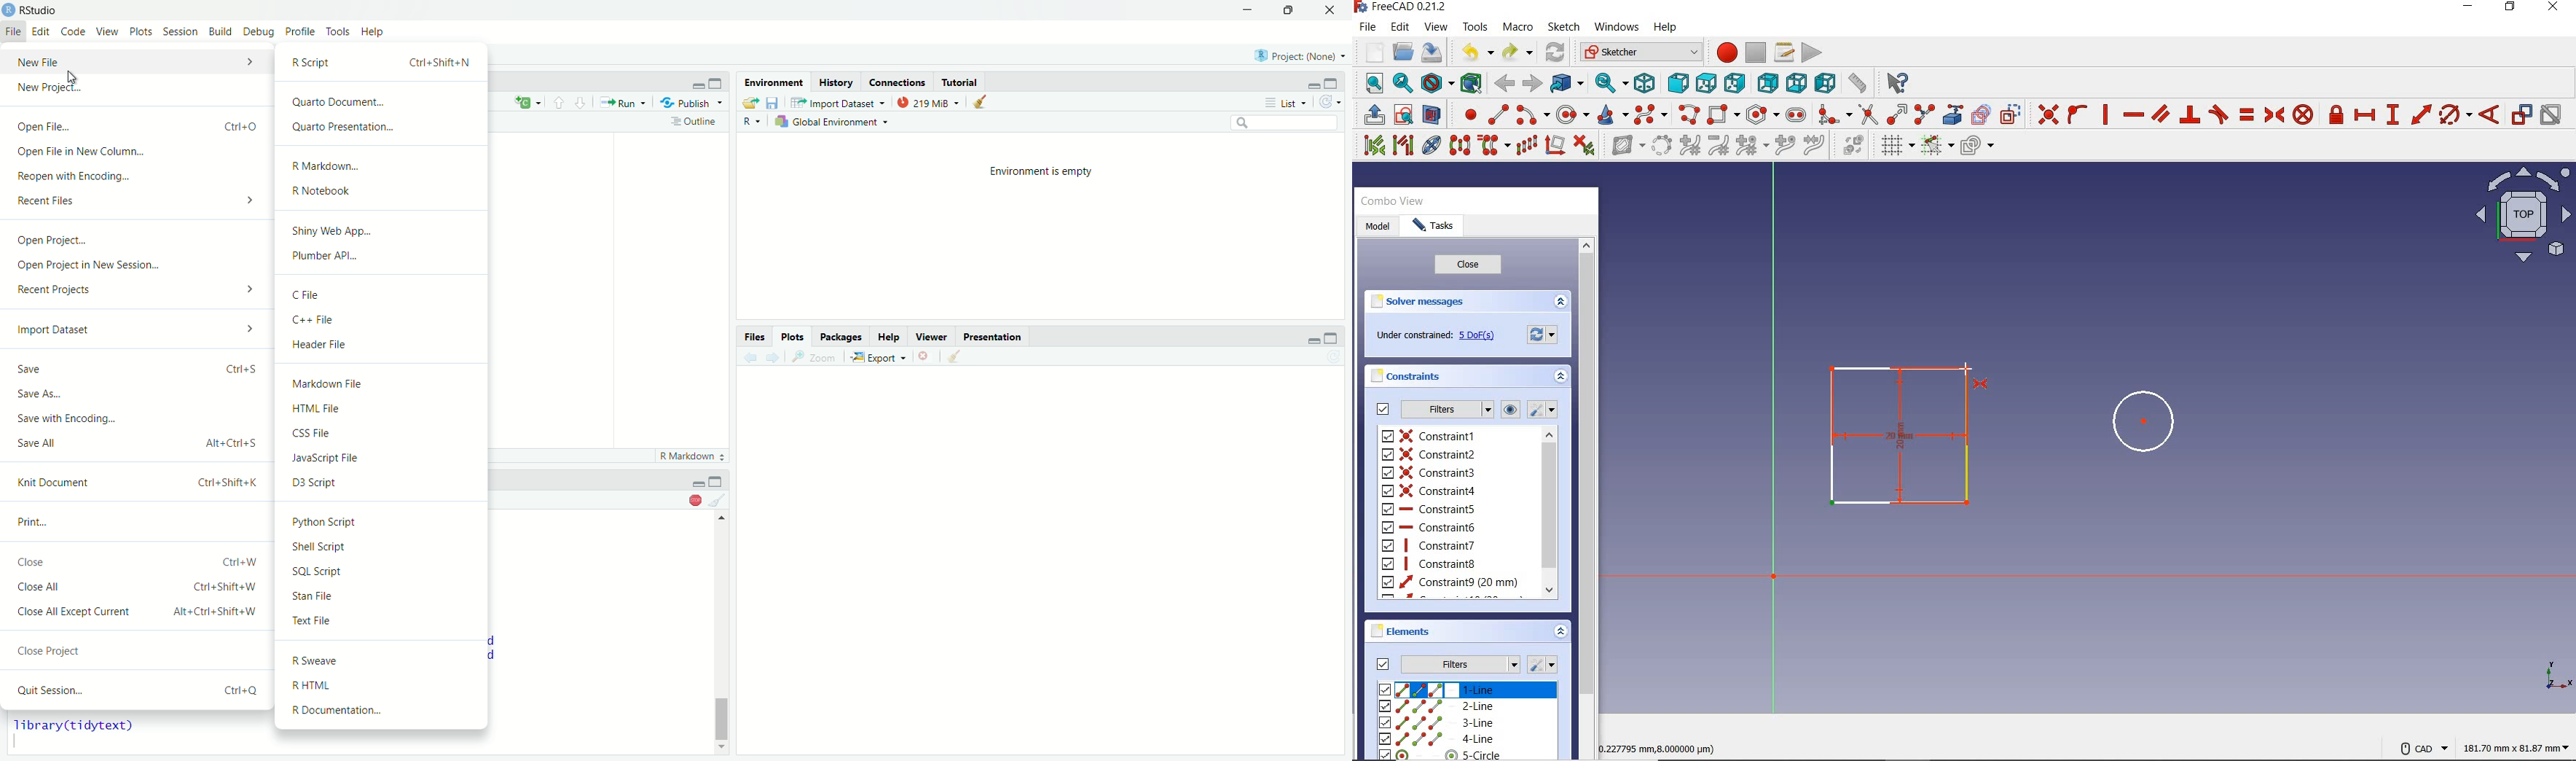  I want to click on Zoom, so click(818, 358).